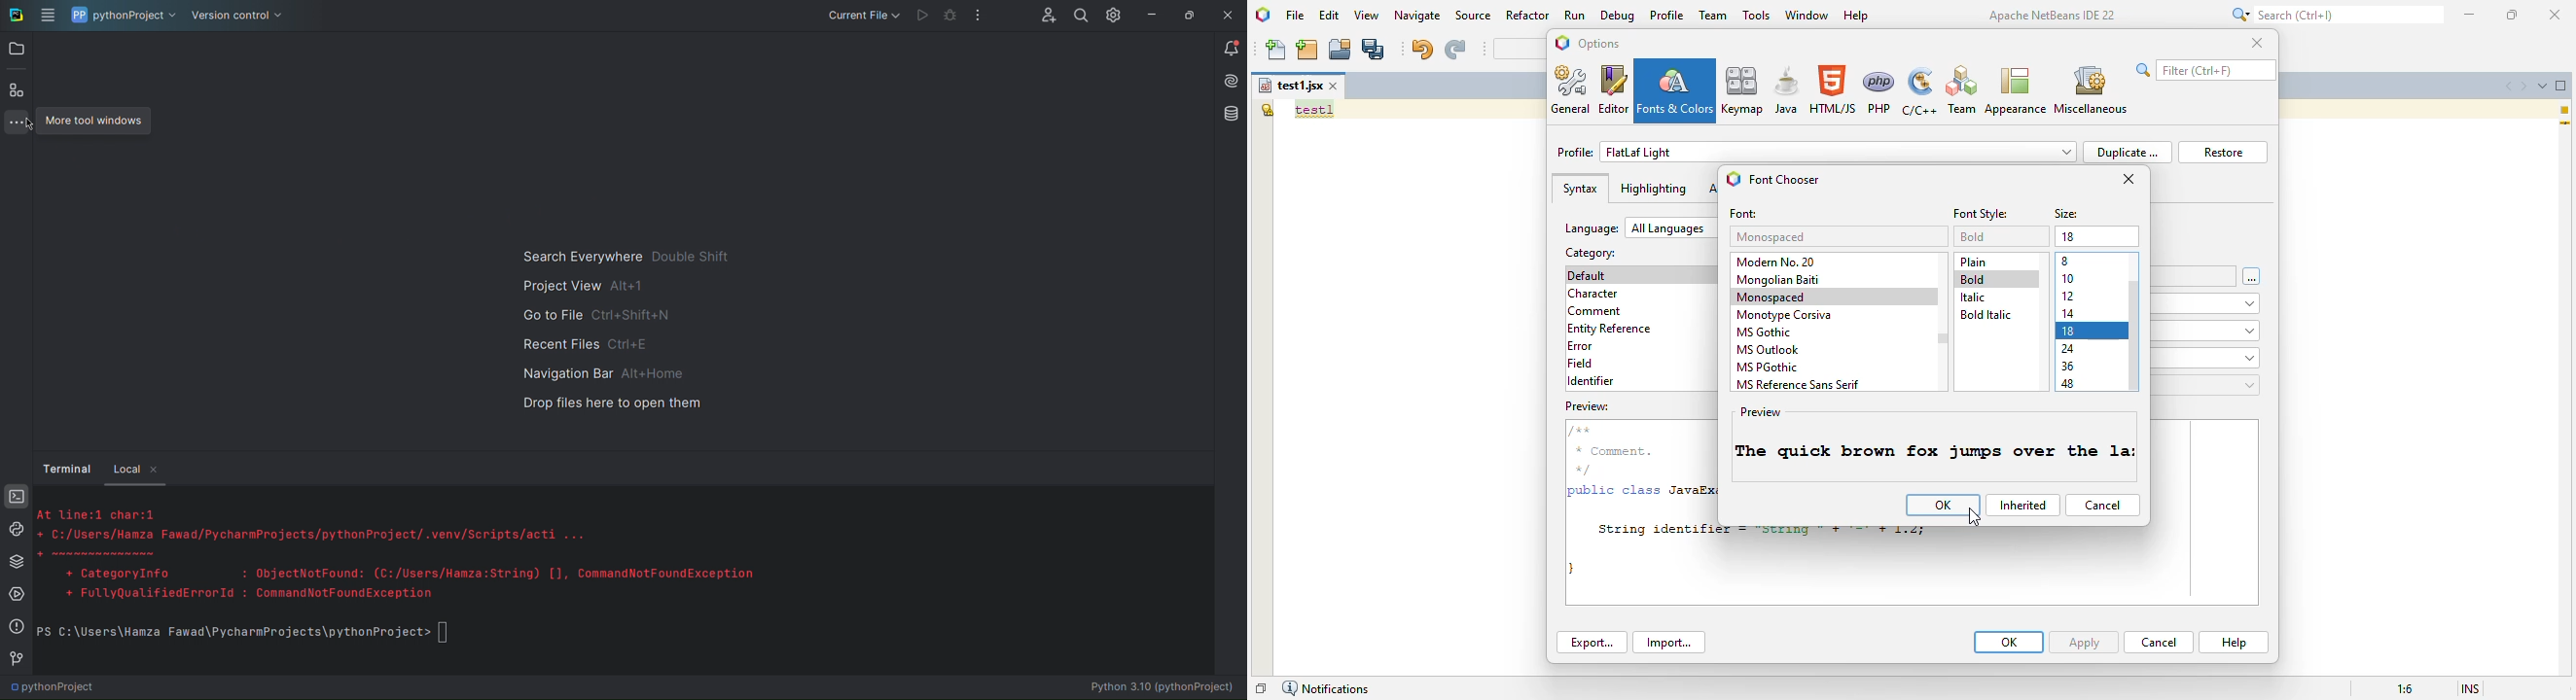 The image size is (2576, 700). Describe the element at coordinates (1596, 311) in the screenshot. I see `comment` at that location.